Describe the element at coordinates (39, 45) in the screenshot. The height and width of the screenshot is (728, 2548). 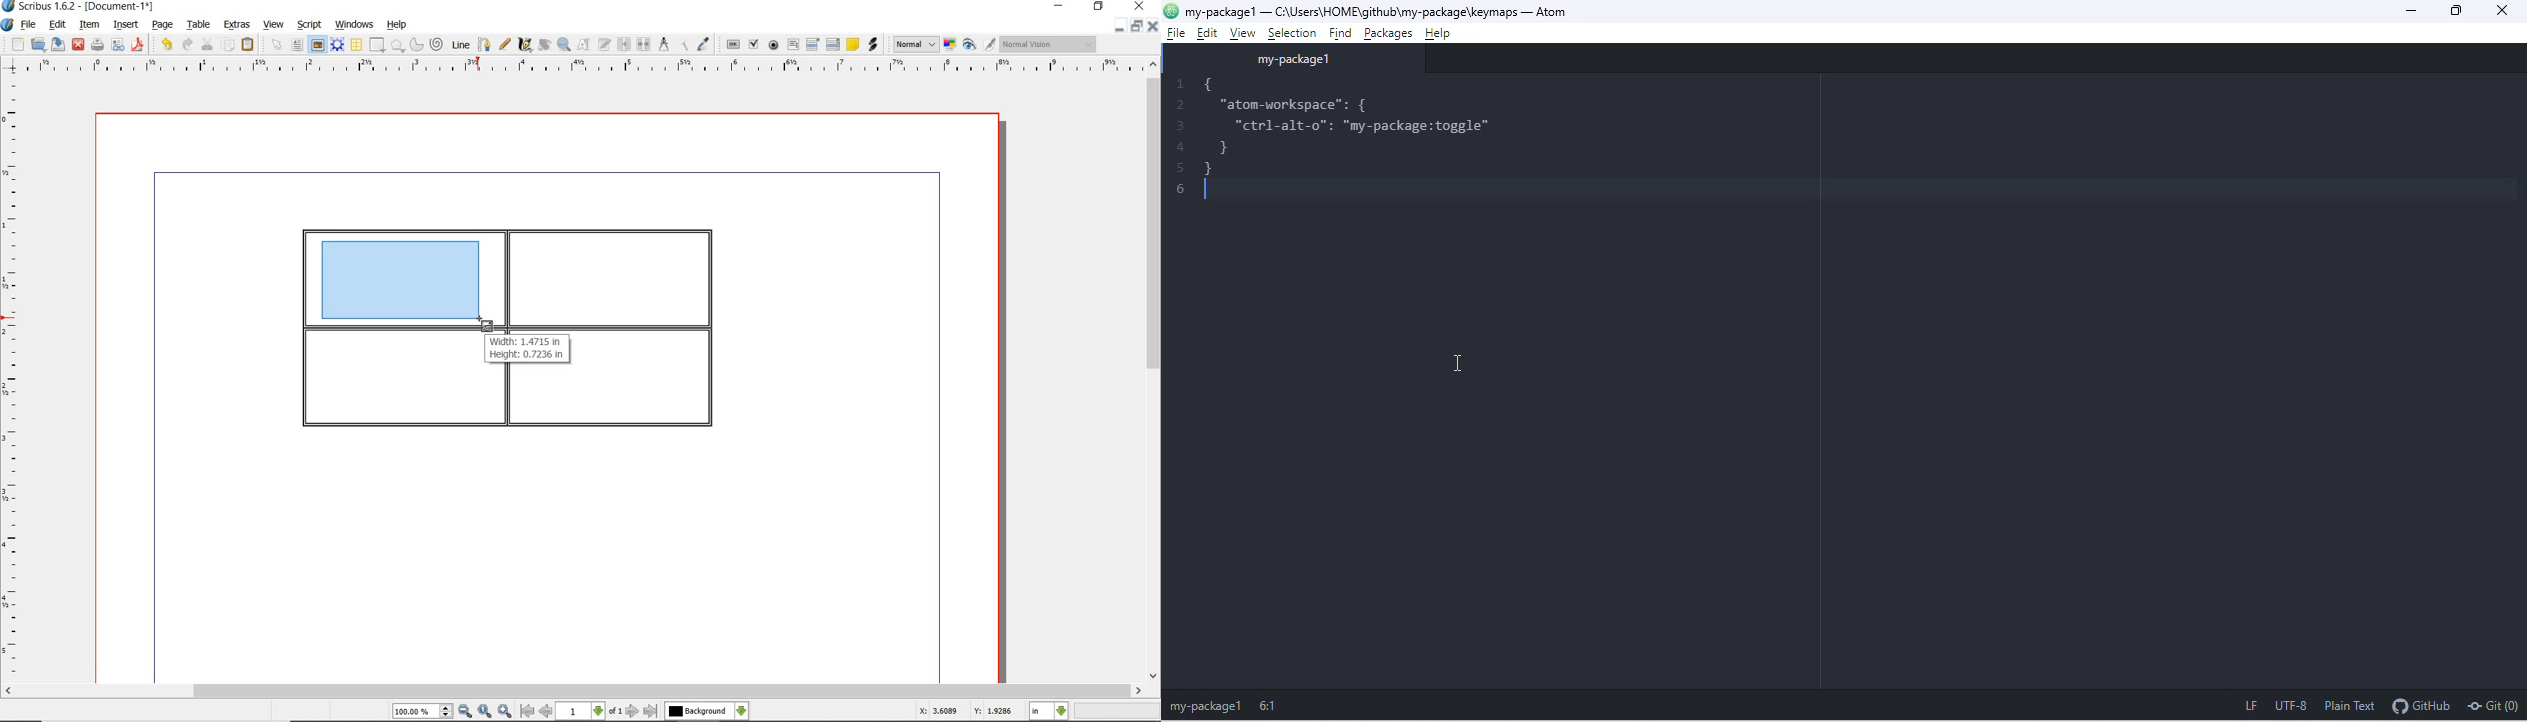
I see `open` at that location.